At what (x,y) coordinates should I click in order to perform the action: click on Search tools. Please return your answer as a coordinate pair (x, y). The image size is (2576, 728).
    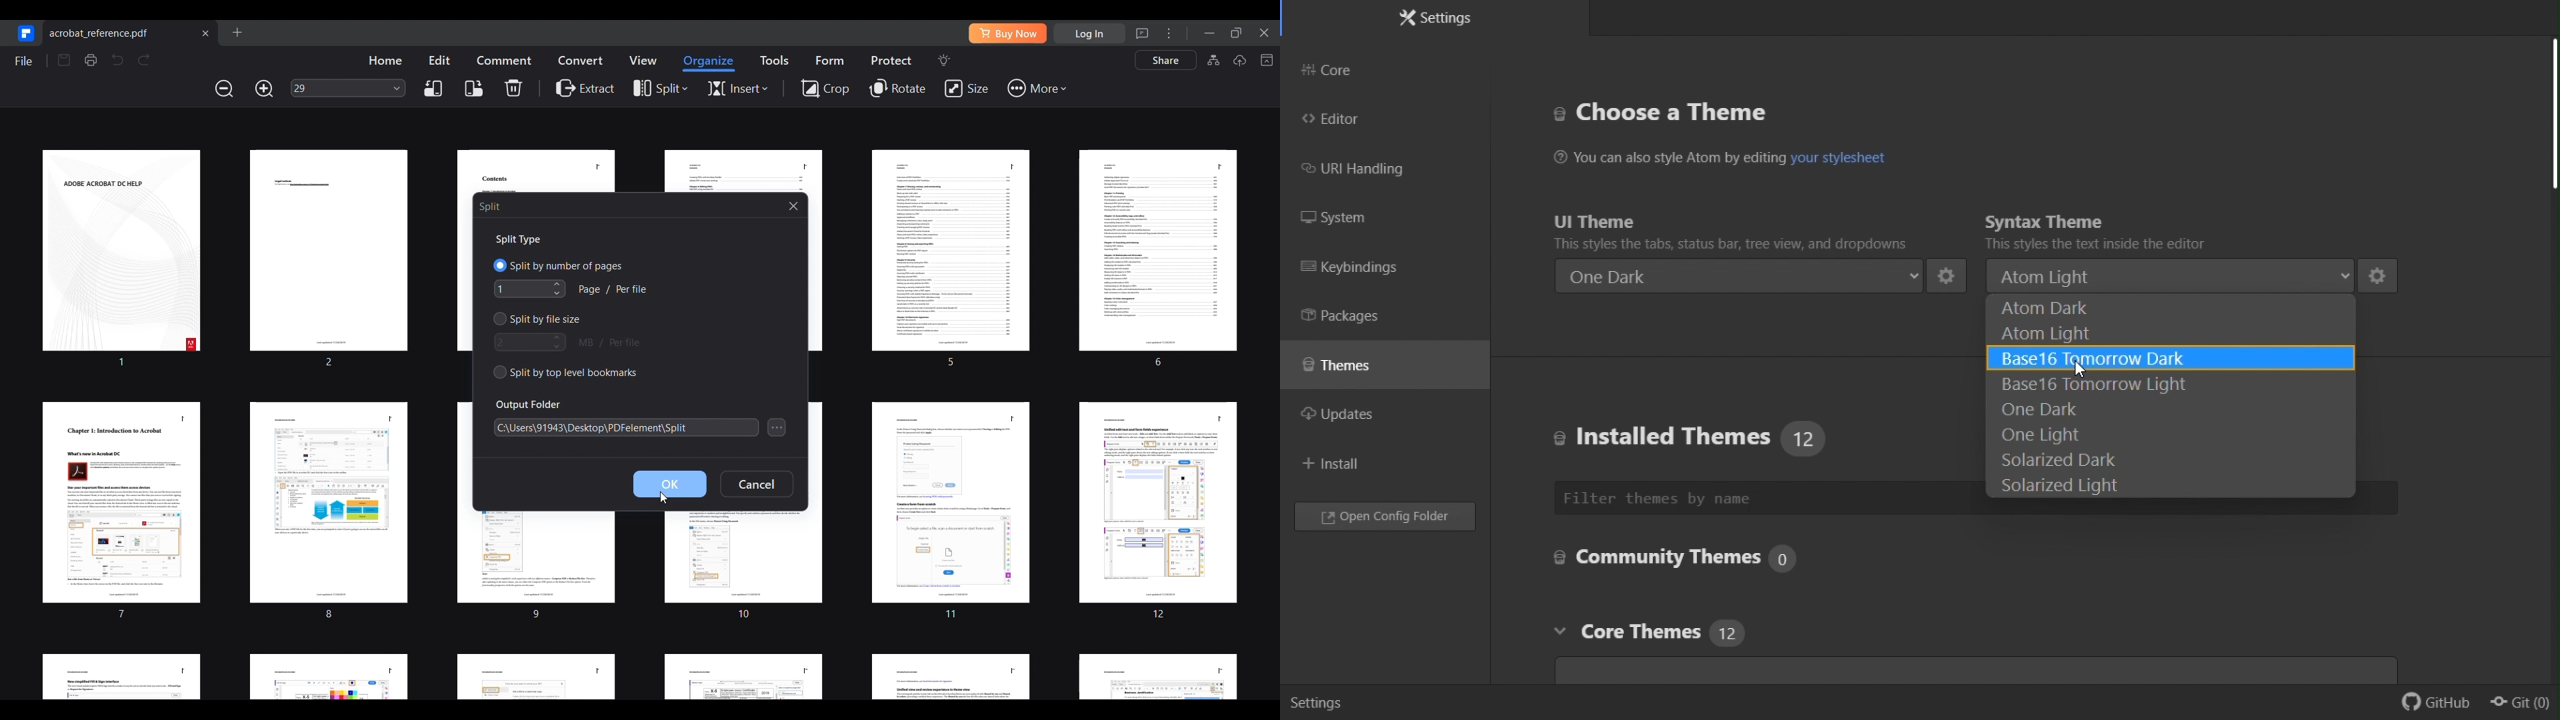
    Looking at the image, I should click on (943, 60).